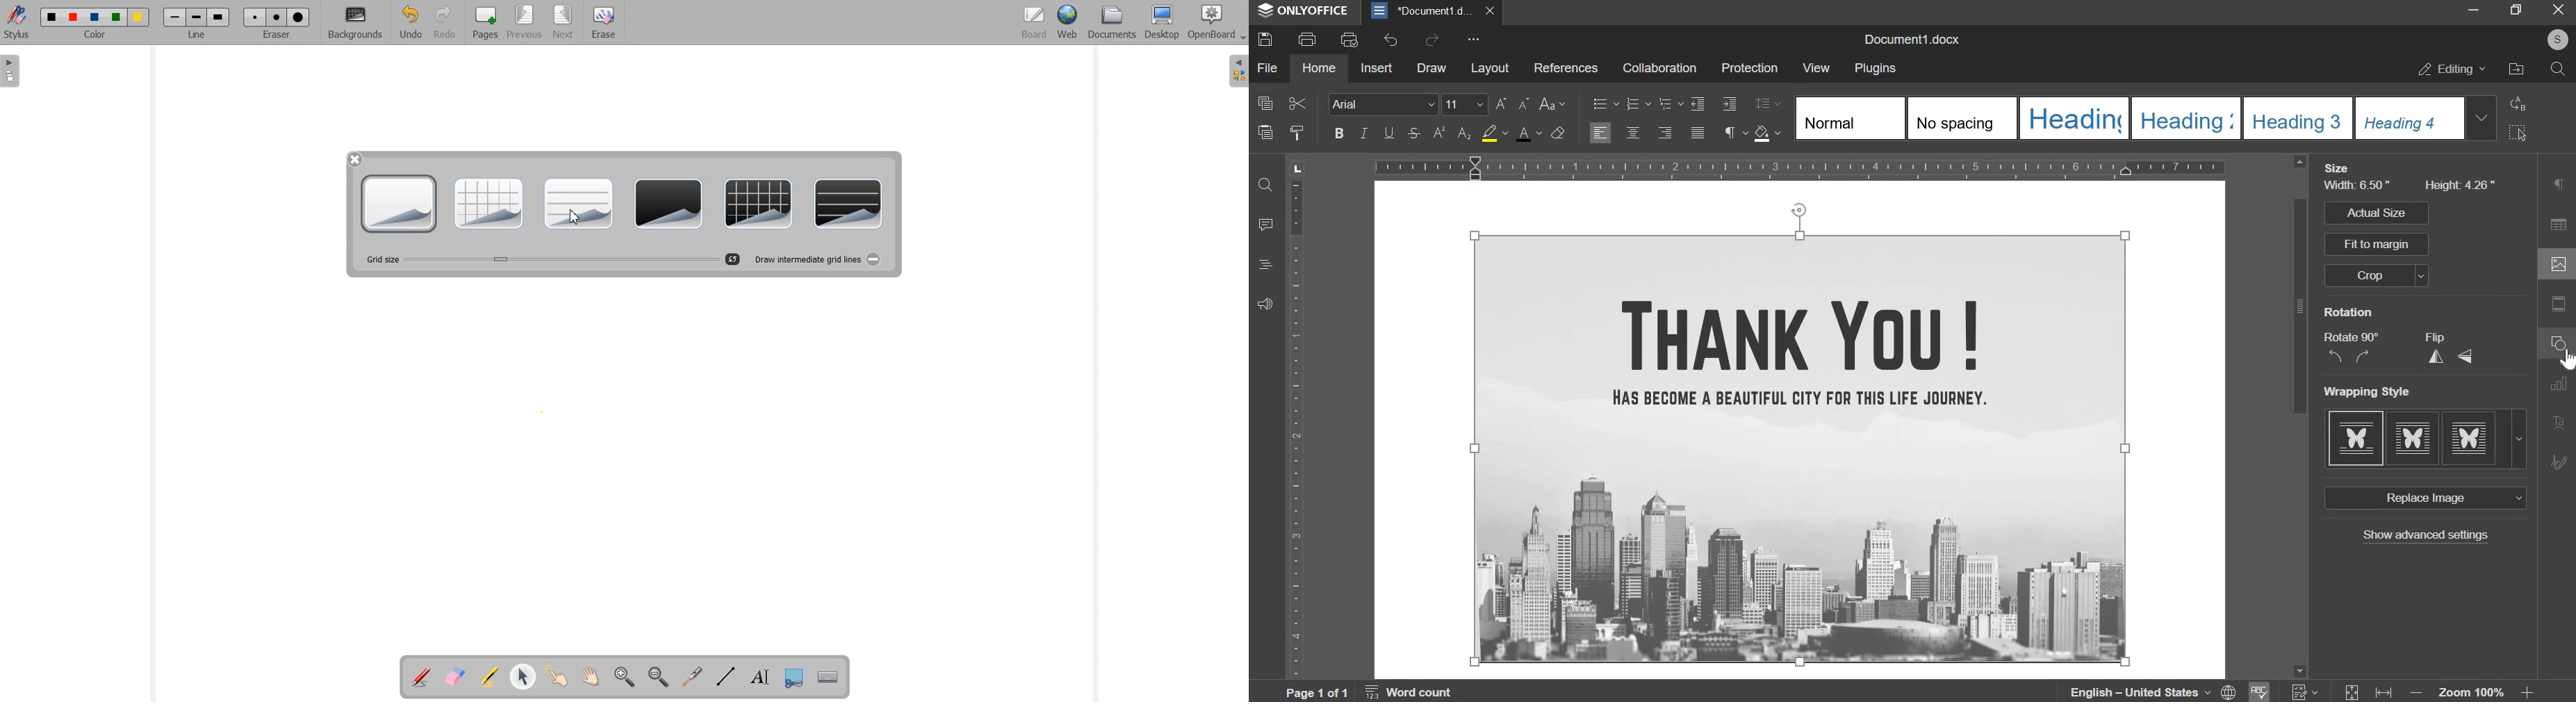  What do you see at coordinates (1263, 266) in the screenshot?
I see `headings` at bounding box center [1263, 266].